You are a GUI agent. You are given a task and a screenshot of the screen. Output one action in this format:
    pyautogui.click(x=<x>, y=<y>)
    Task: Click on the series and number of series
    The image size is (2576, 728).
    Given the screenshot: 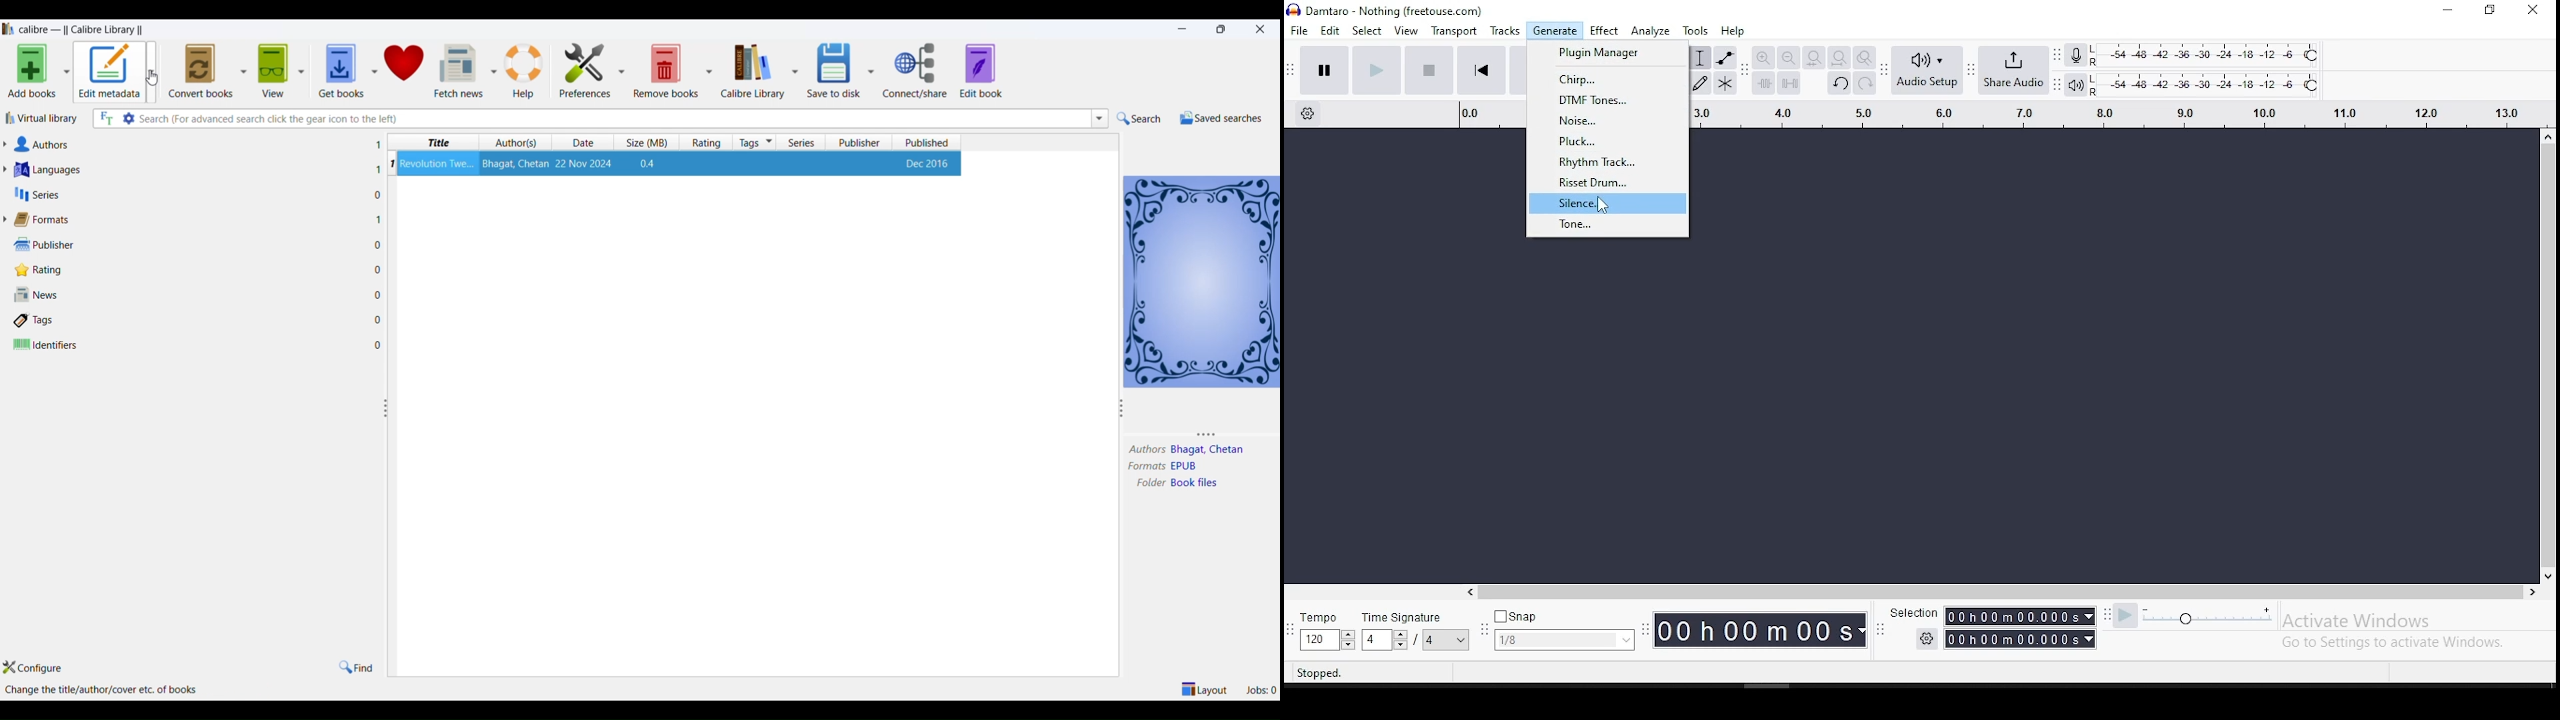 What is the action you would take?
    pyautogui.click(x=37, y=195)
    